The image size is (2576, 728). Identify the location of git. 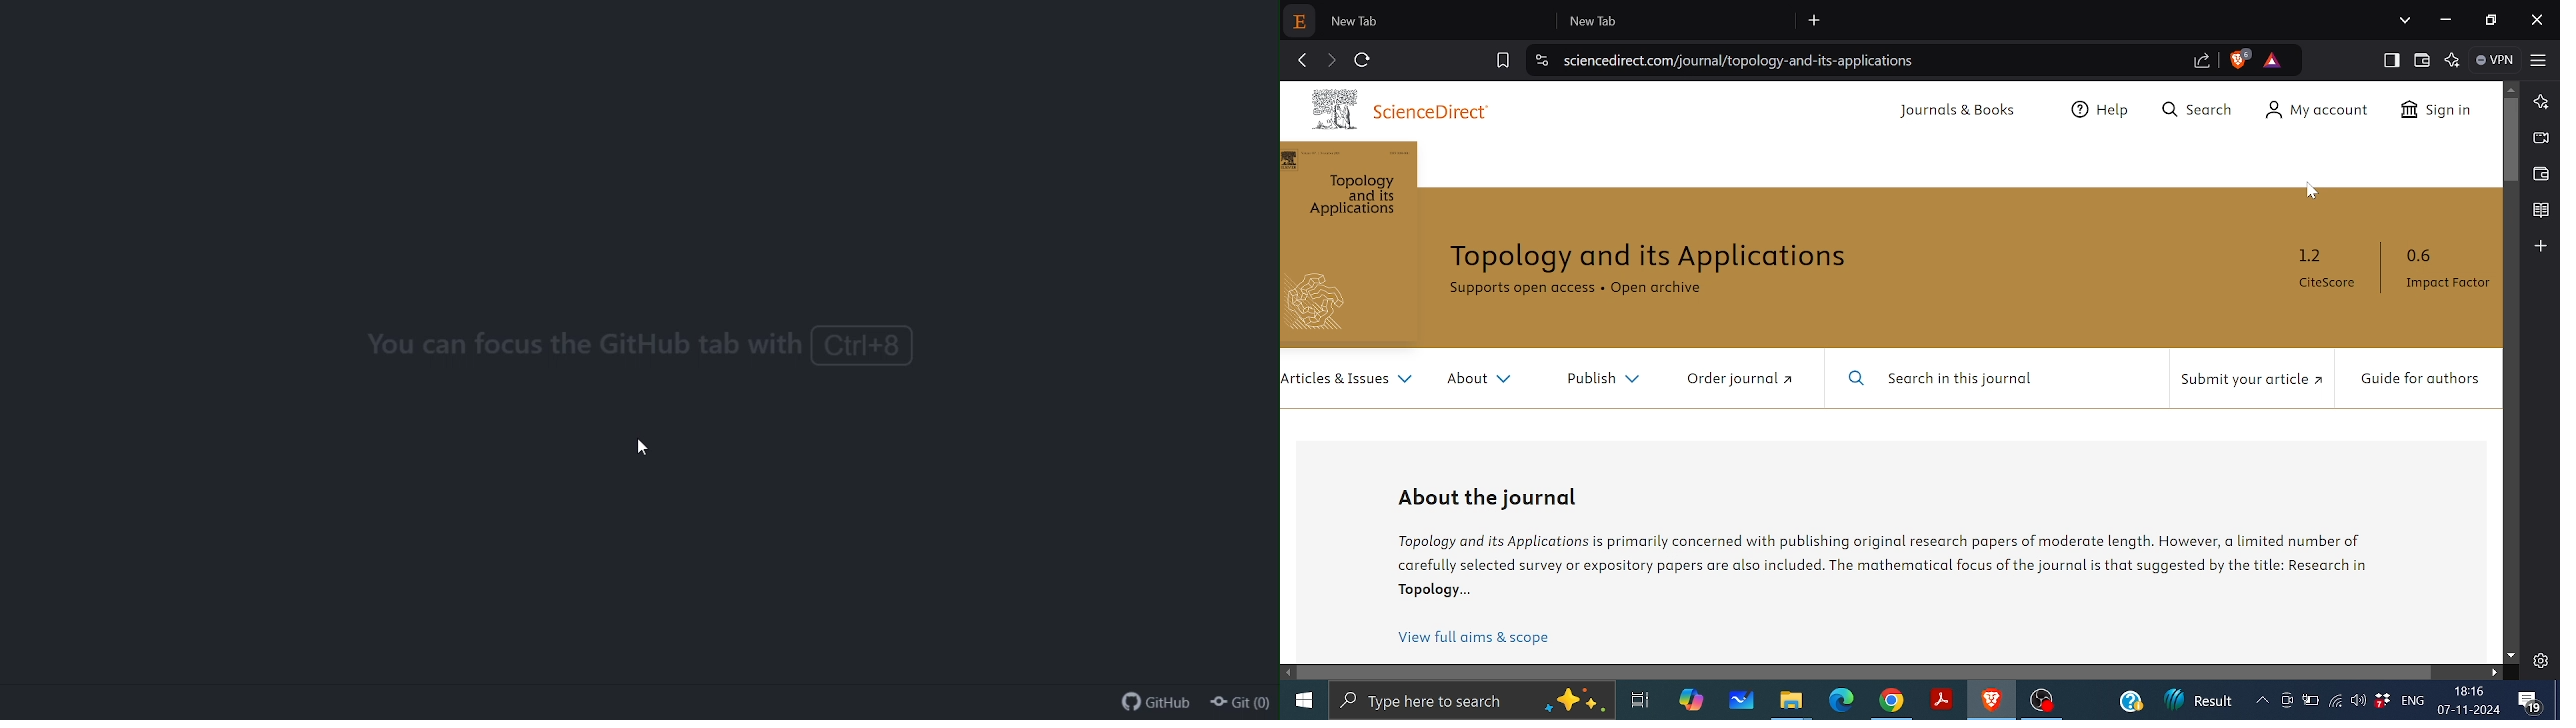
(1242, 703).